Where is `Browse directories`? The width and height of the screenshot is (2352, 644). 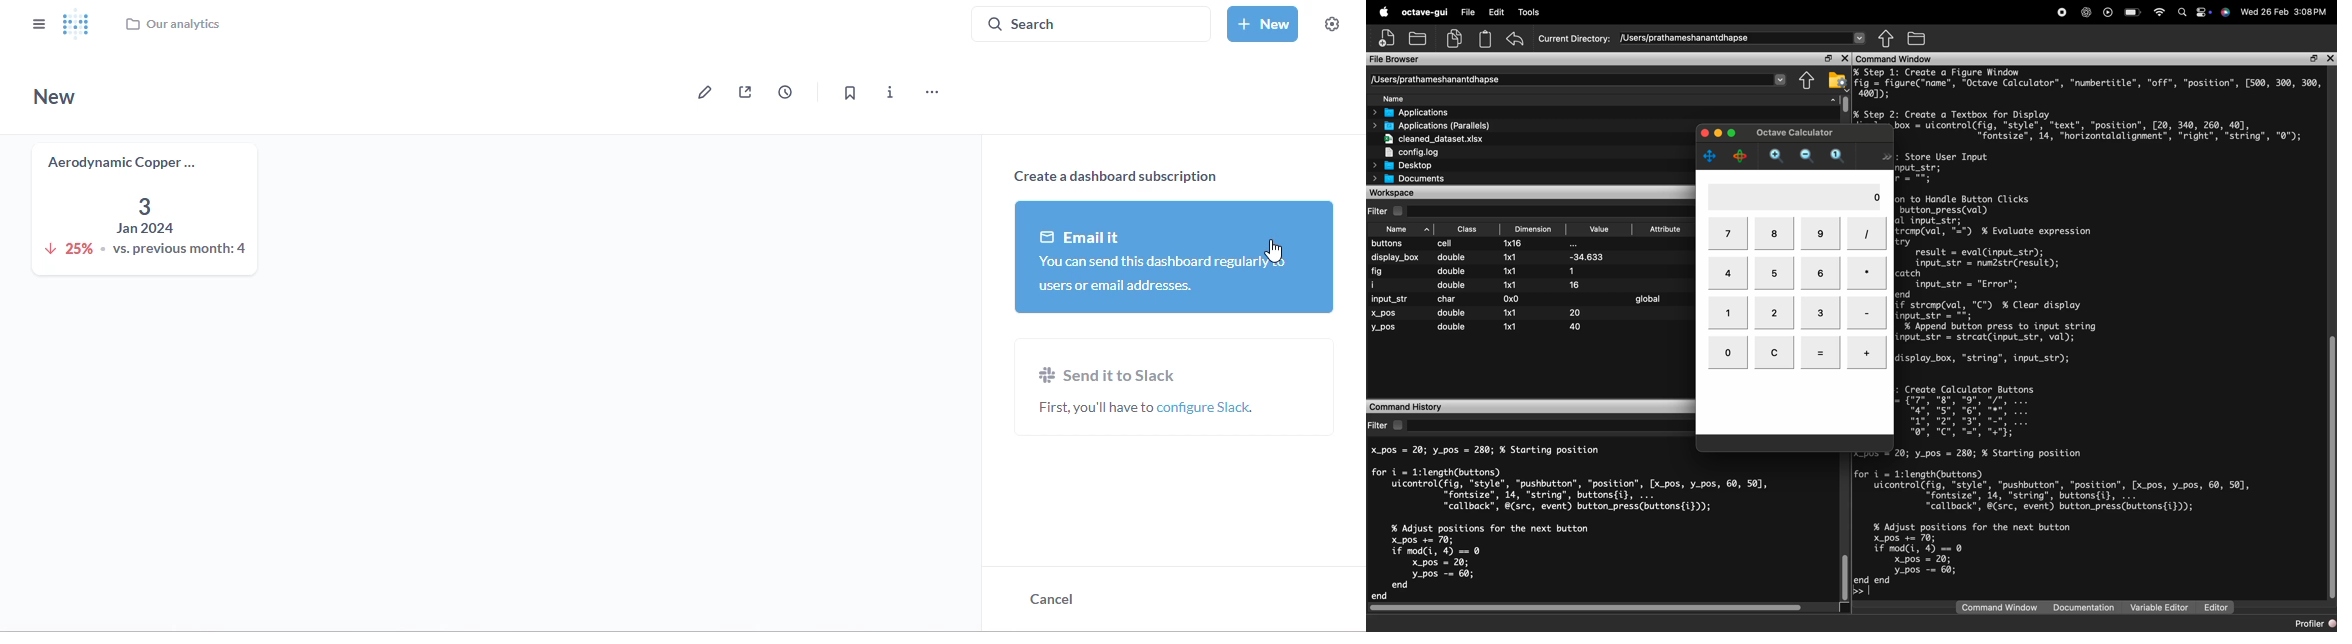 Browse directories is located at coordinates (1886, 38).